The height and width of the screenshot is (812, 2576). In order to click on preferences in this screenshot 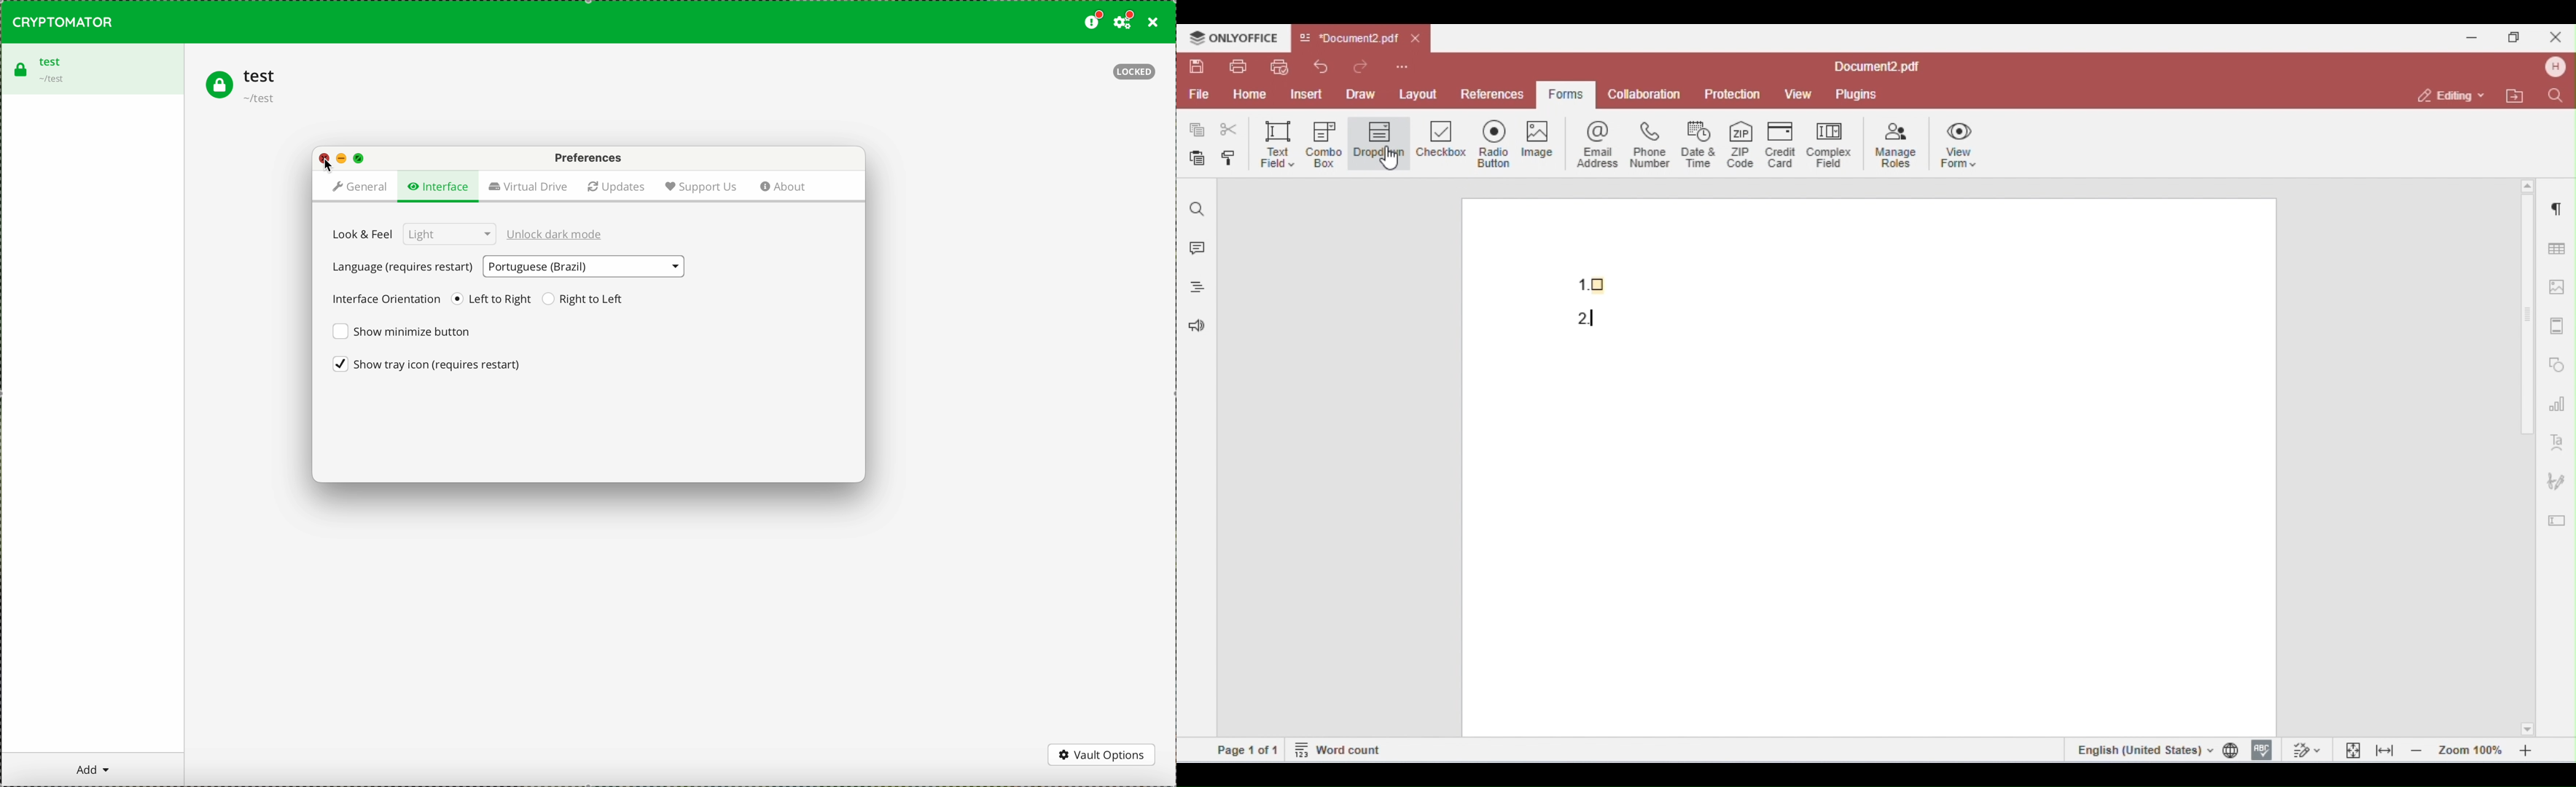, I will do `click(588, 157)`.